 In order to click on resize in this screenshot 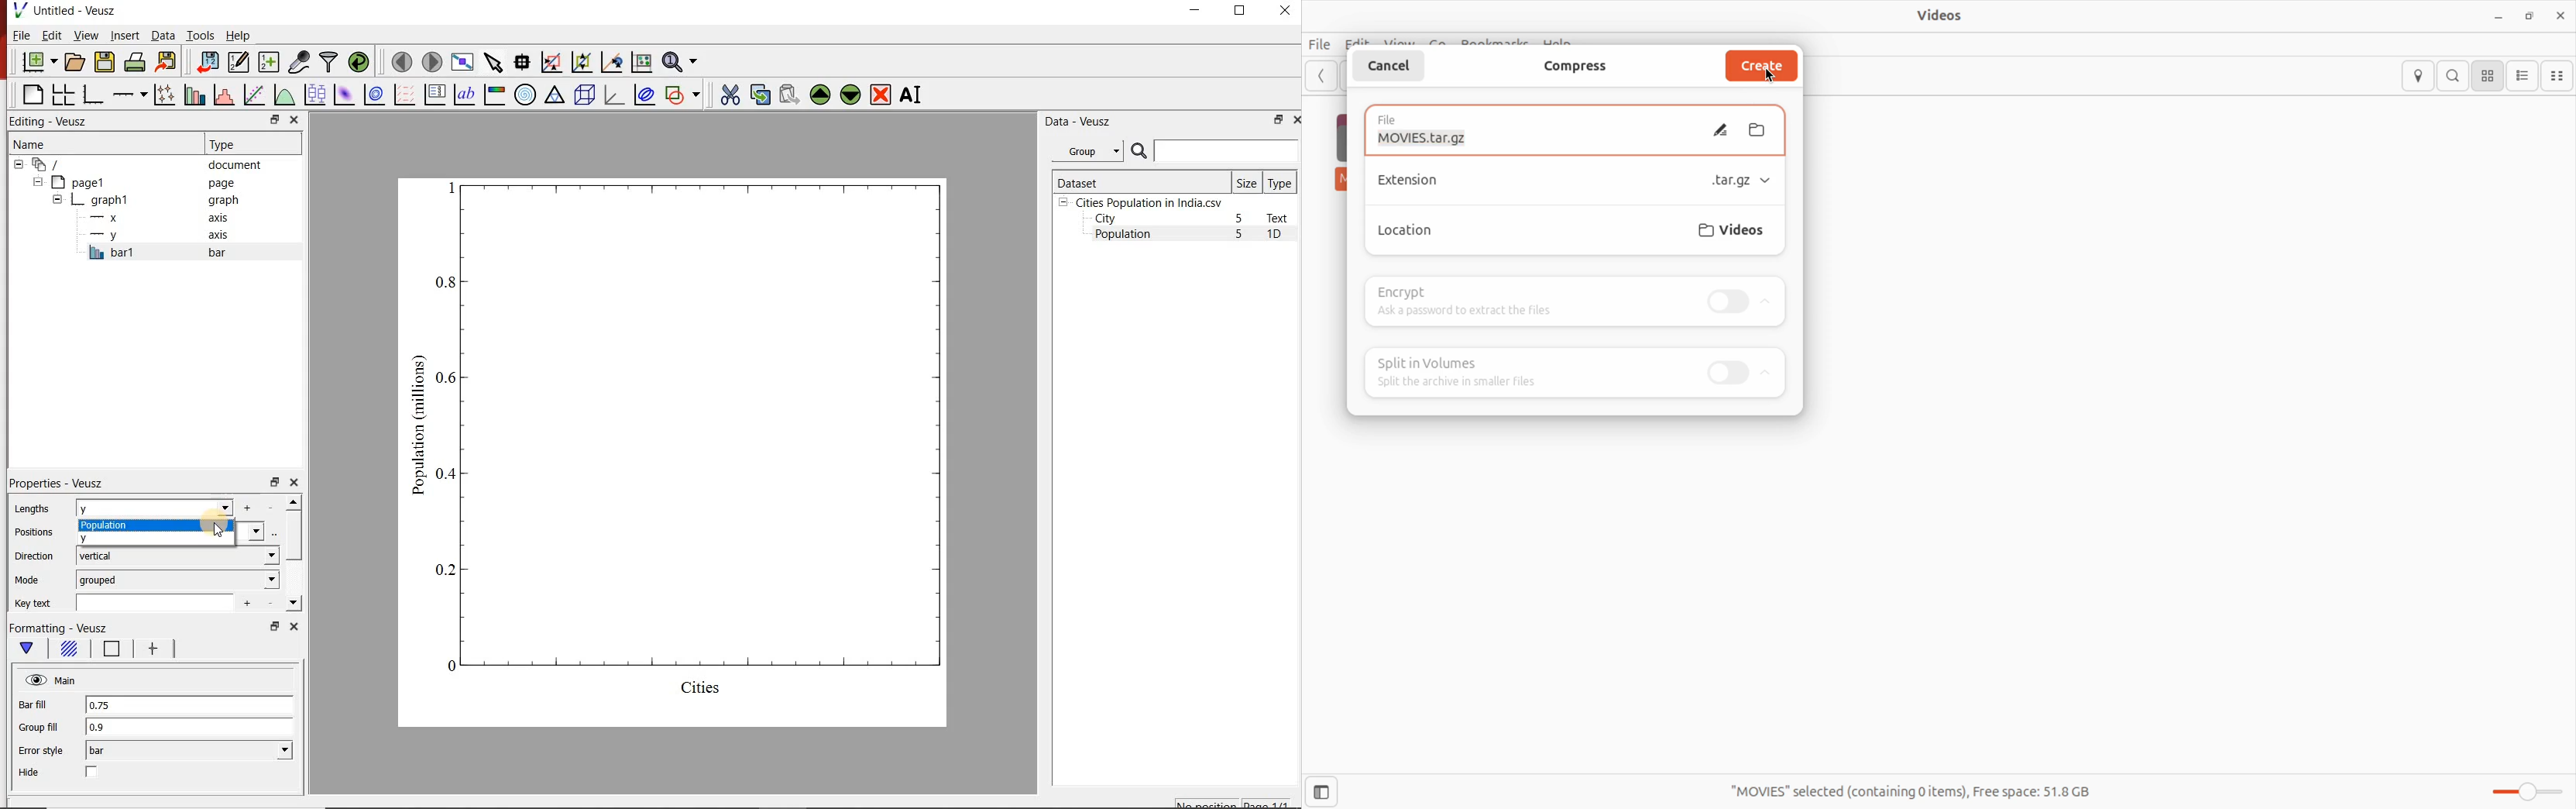, I will do `click(2529, 15)`.